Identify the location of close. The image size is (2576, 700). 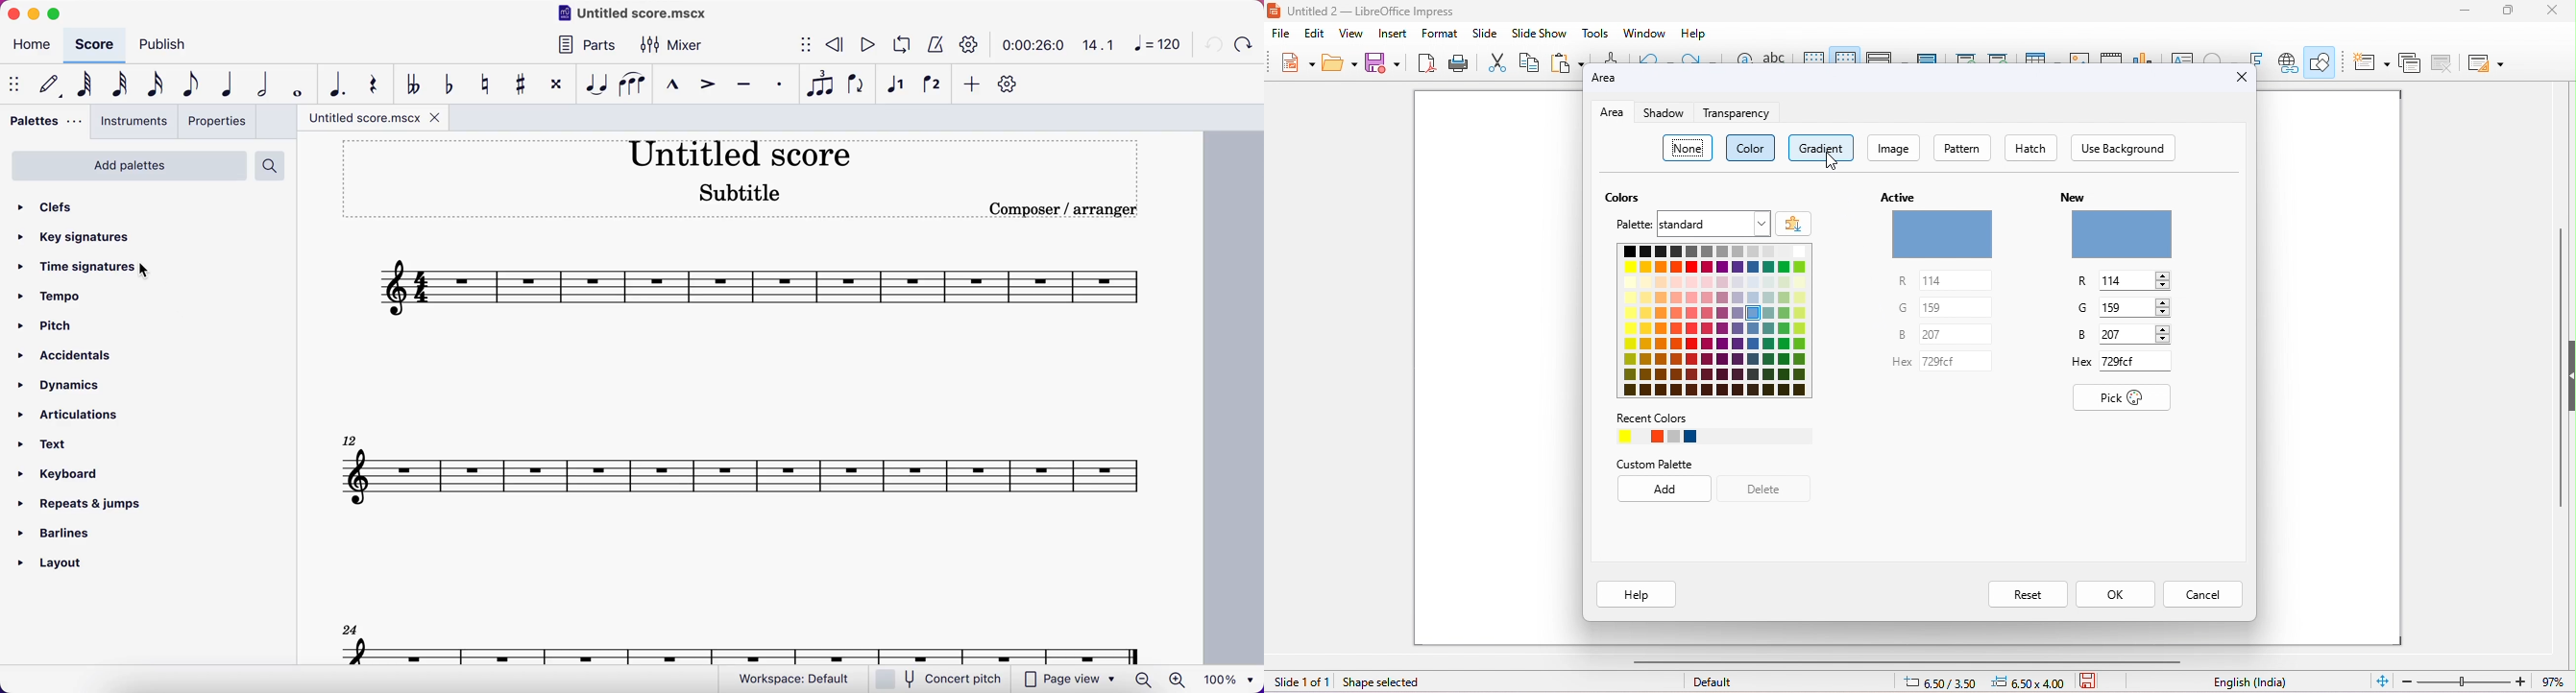
(17, 15).